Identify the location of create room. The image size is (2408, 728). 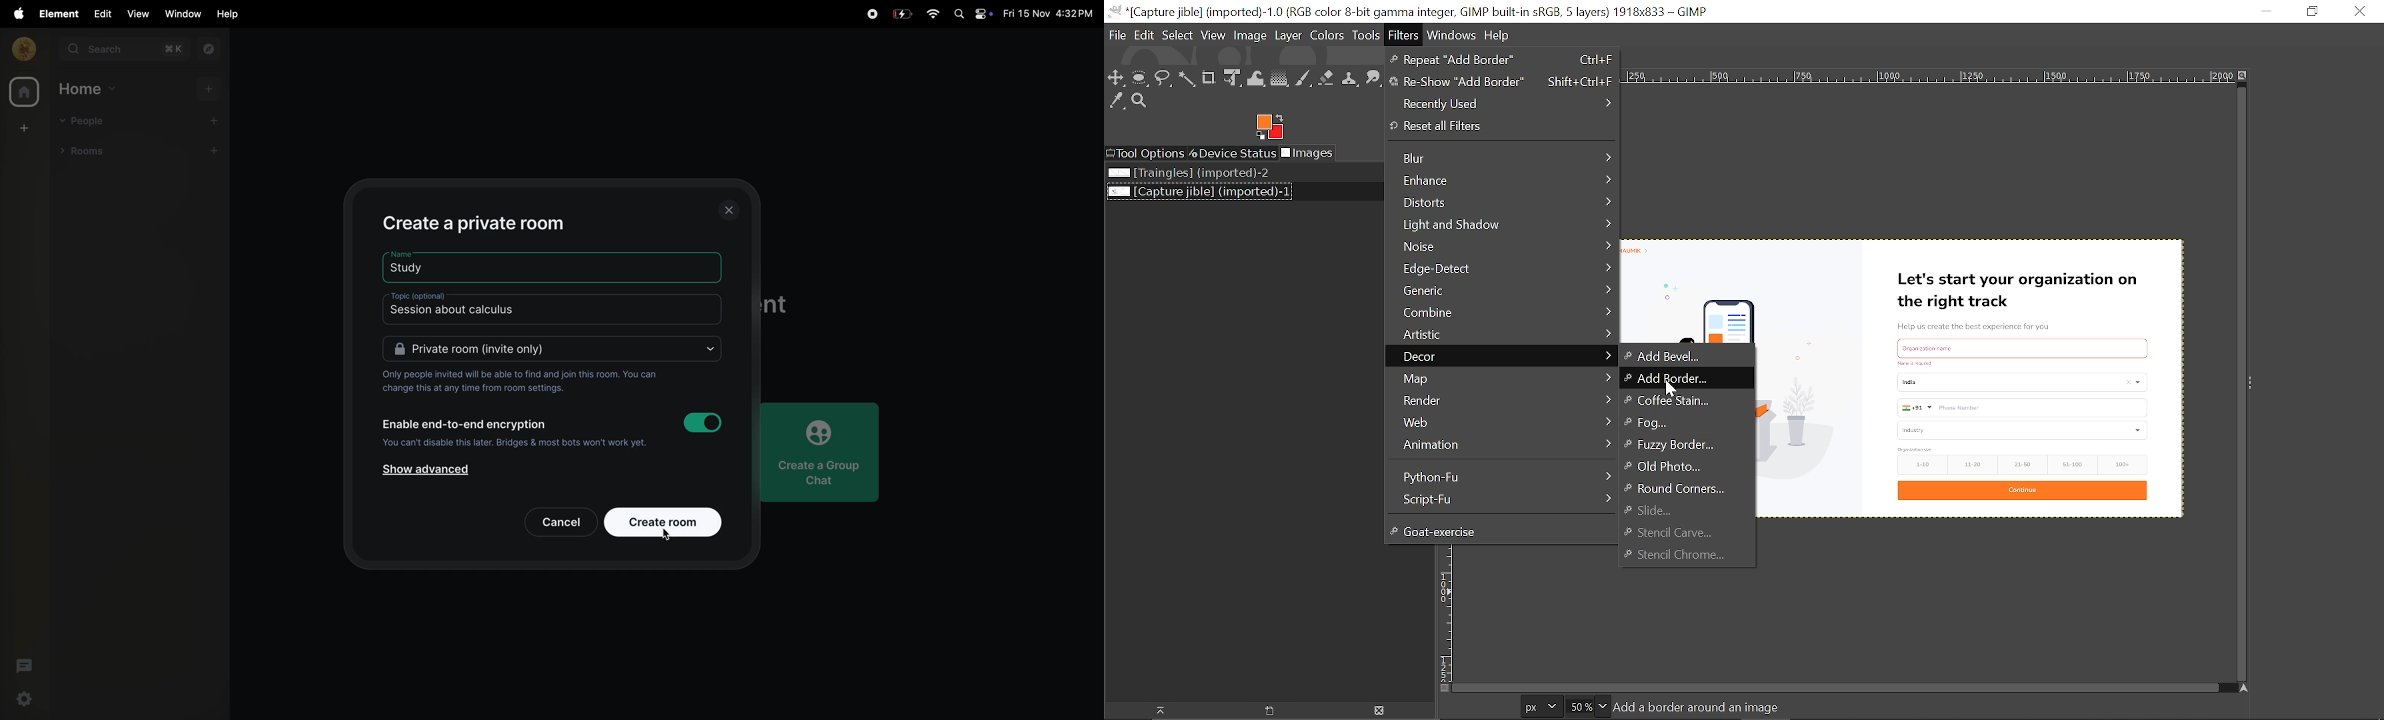
(22, 128).